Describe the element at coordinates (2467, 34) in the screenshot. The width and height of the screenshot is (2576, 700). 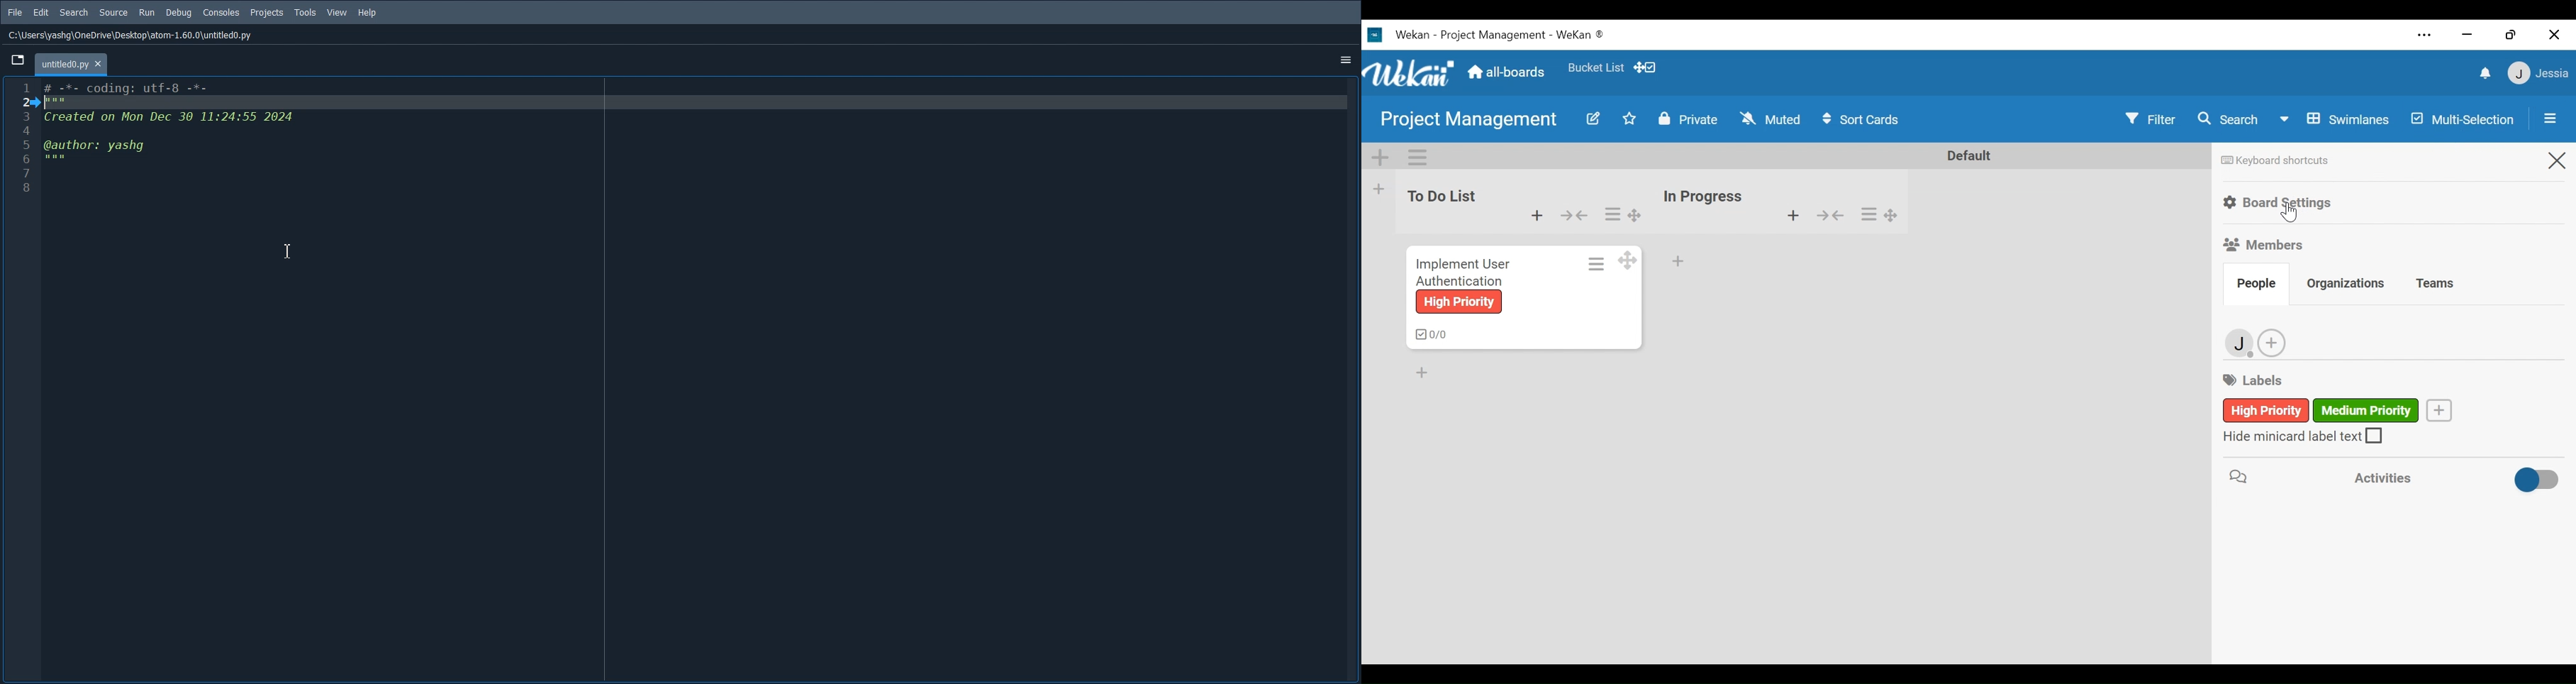
I see `minimize` at that location.